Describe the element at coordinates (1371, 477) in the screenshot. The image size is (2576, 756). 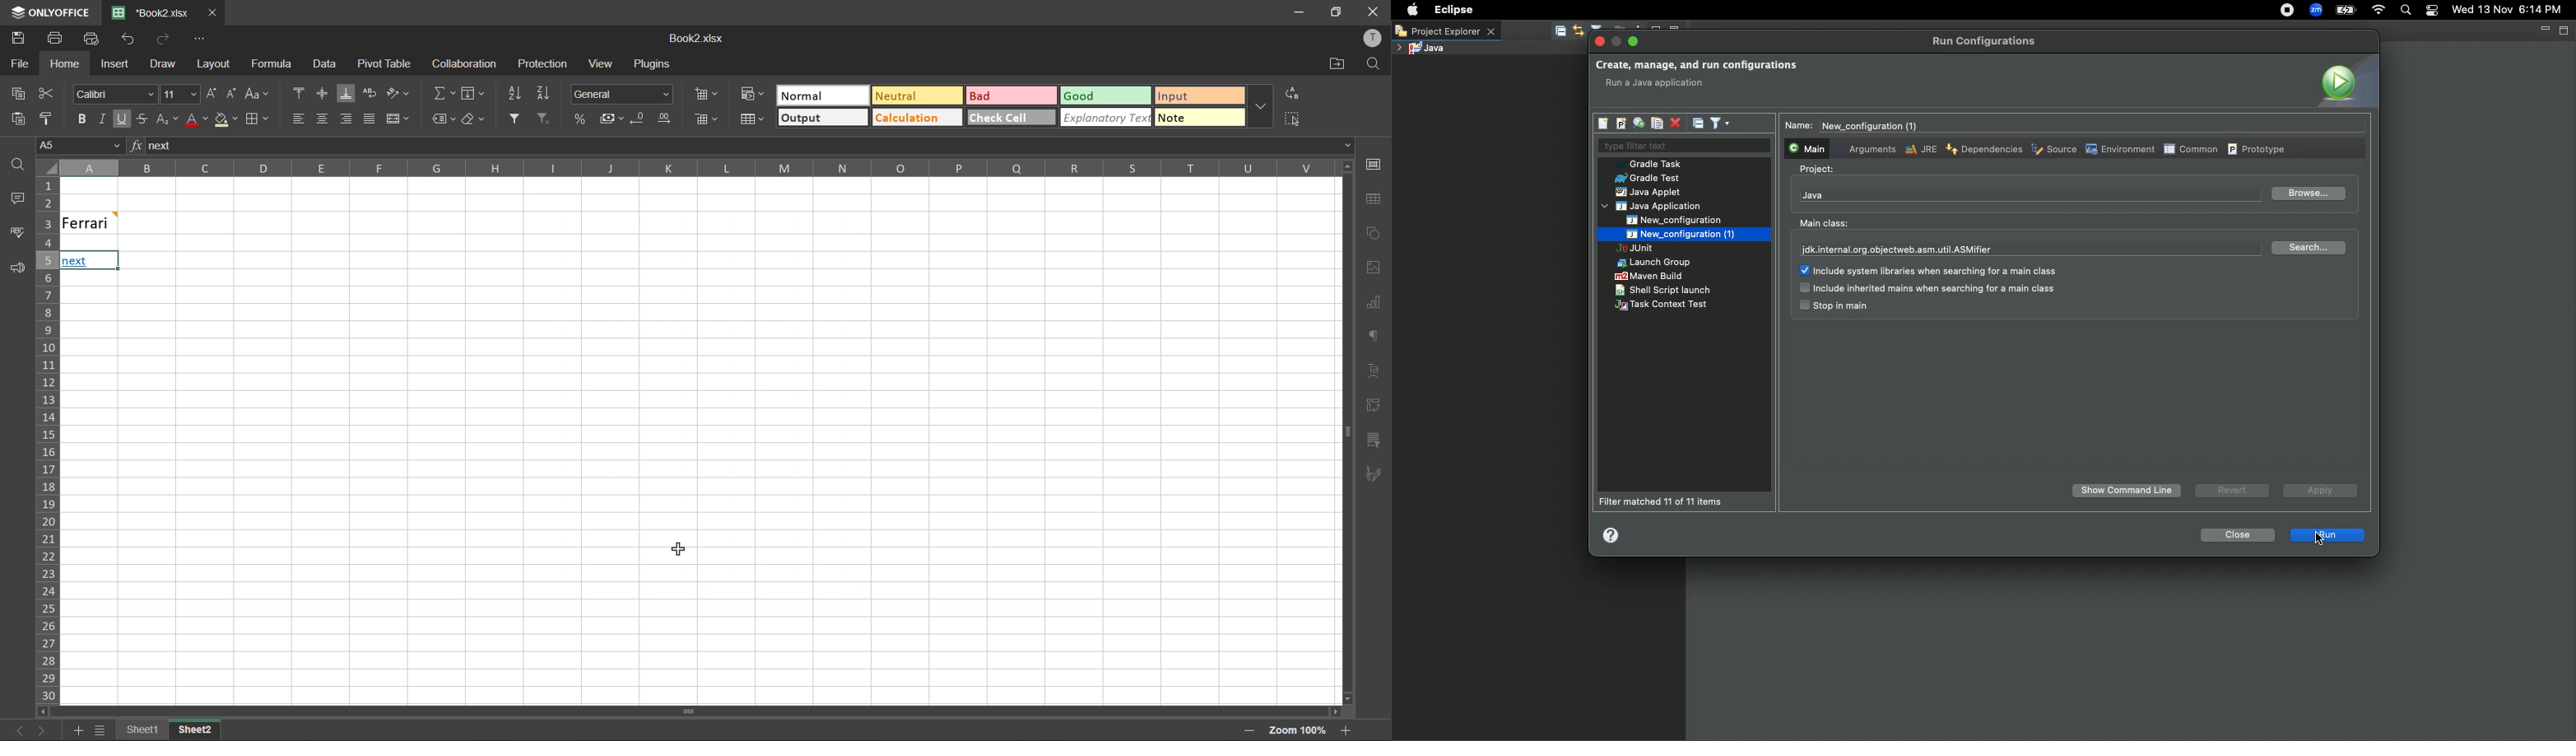
I see `signature` at that location.